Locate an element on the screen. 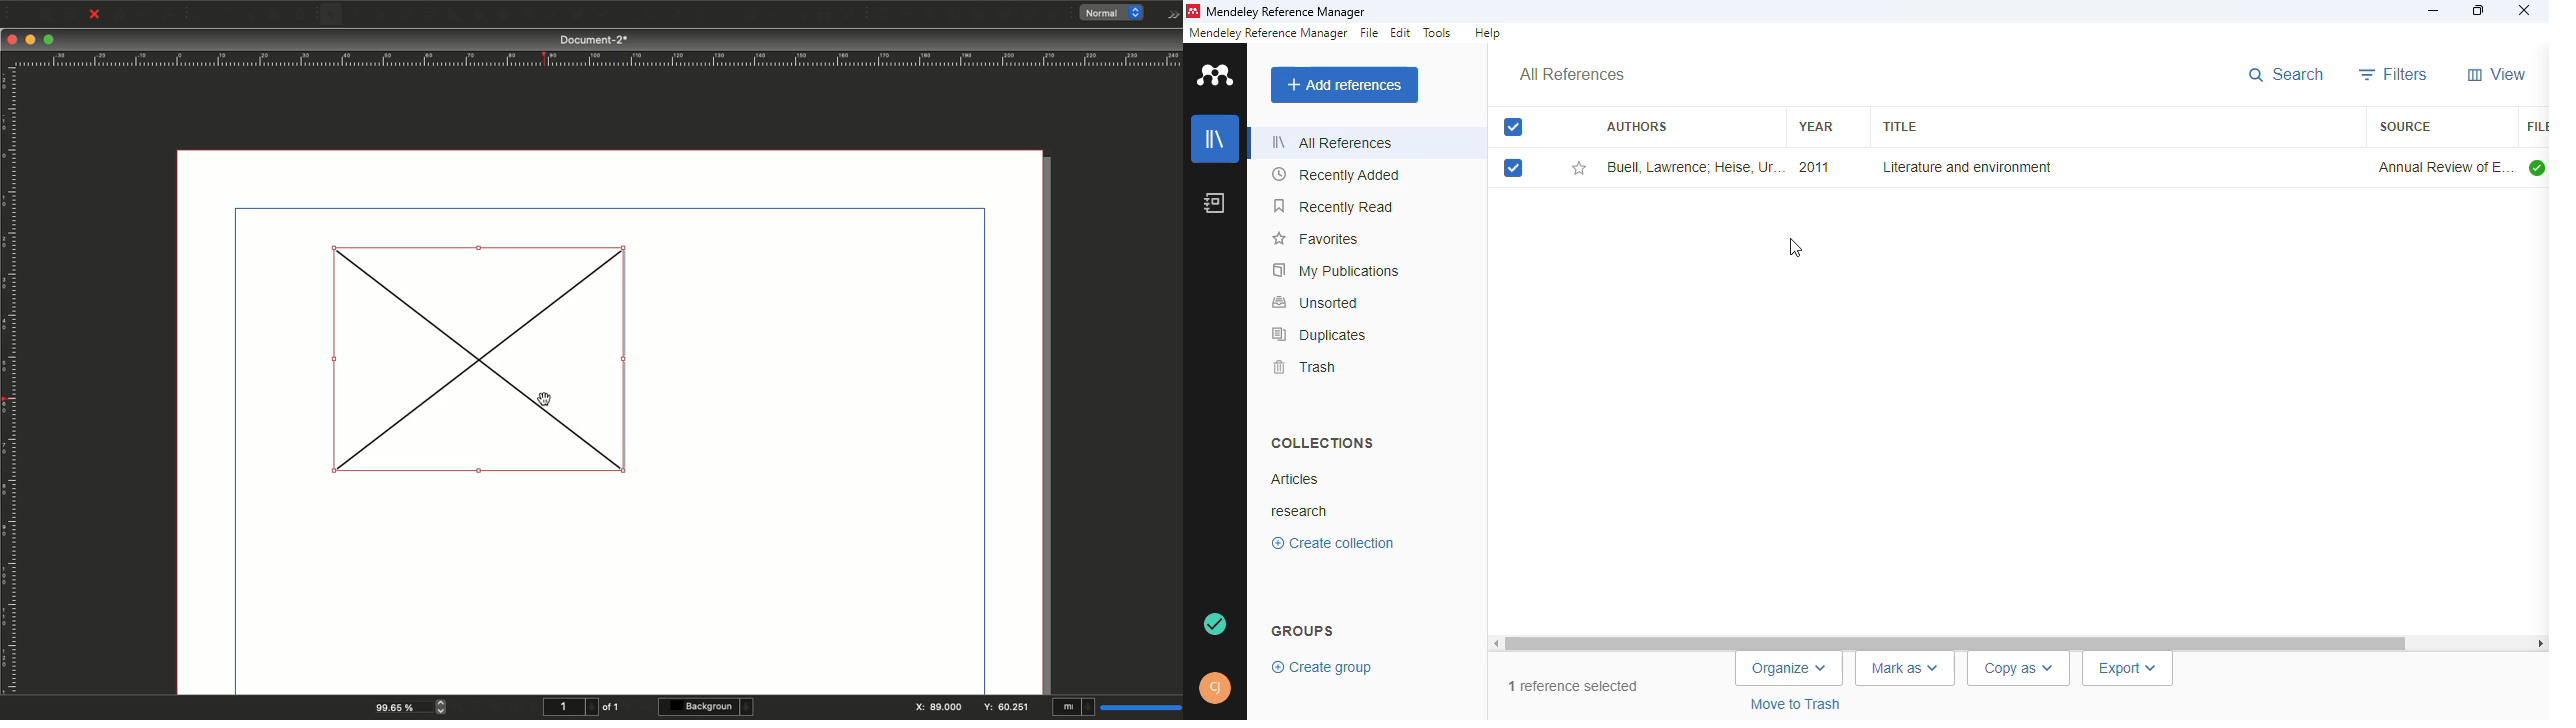 This screenshot has height=728, width=2576. PDF push button is located at coordinates (879, 14).